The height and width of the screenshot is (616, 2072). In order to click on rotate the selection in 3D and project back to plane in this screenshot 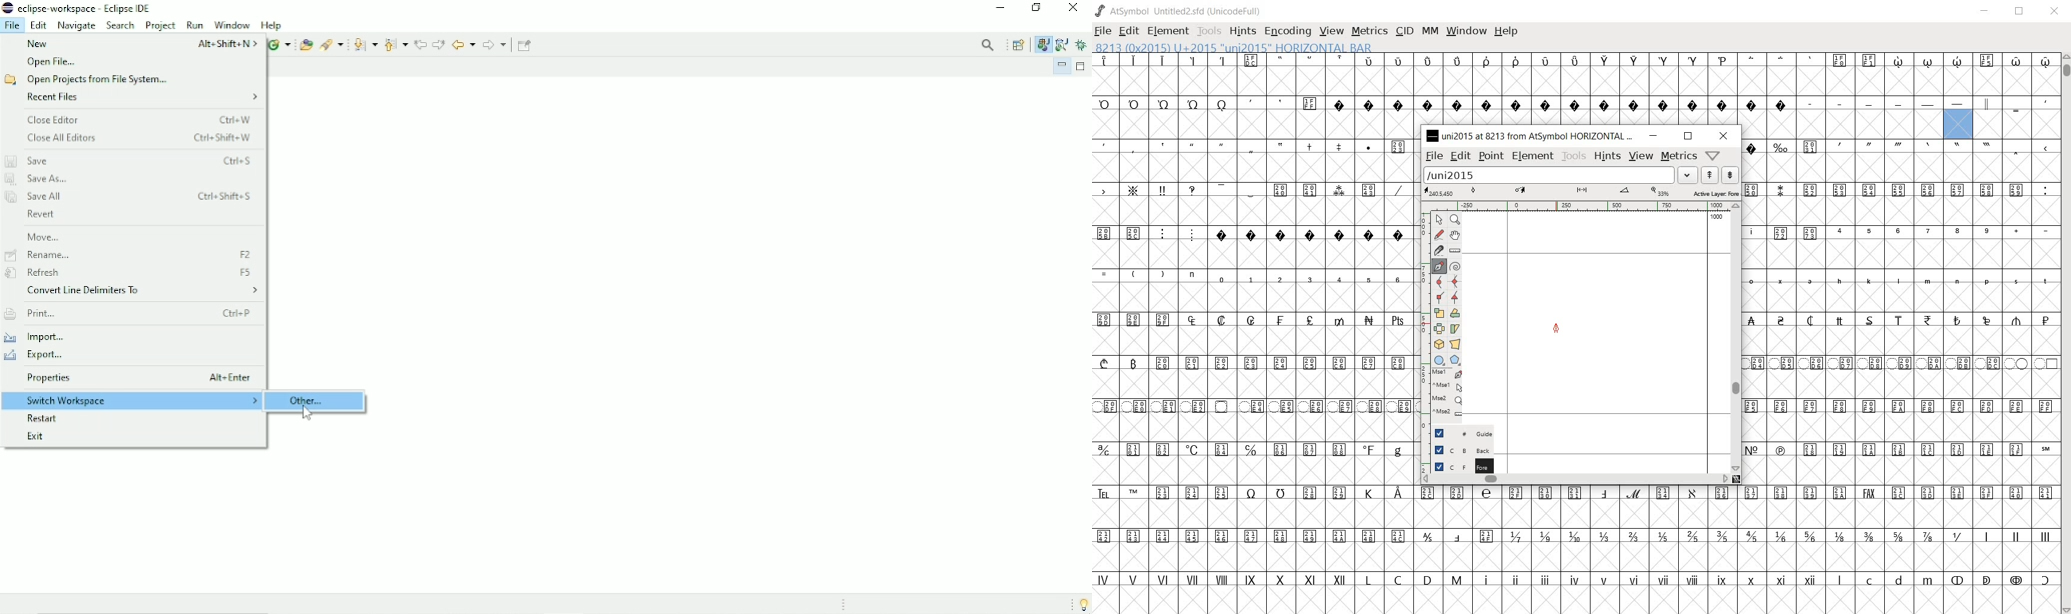, I will do `click(1437, 344)`.